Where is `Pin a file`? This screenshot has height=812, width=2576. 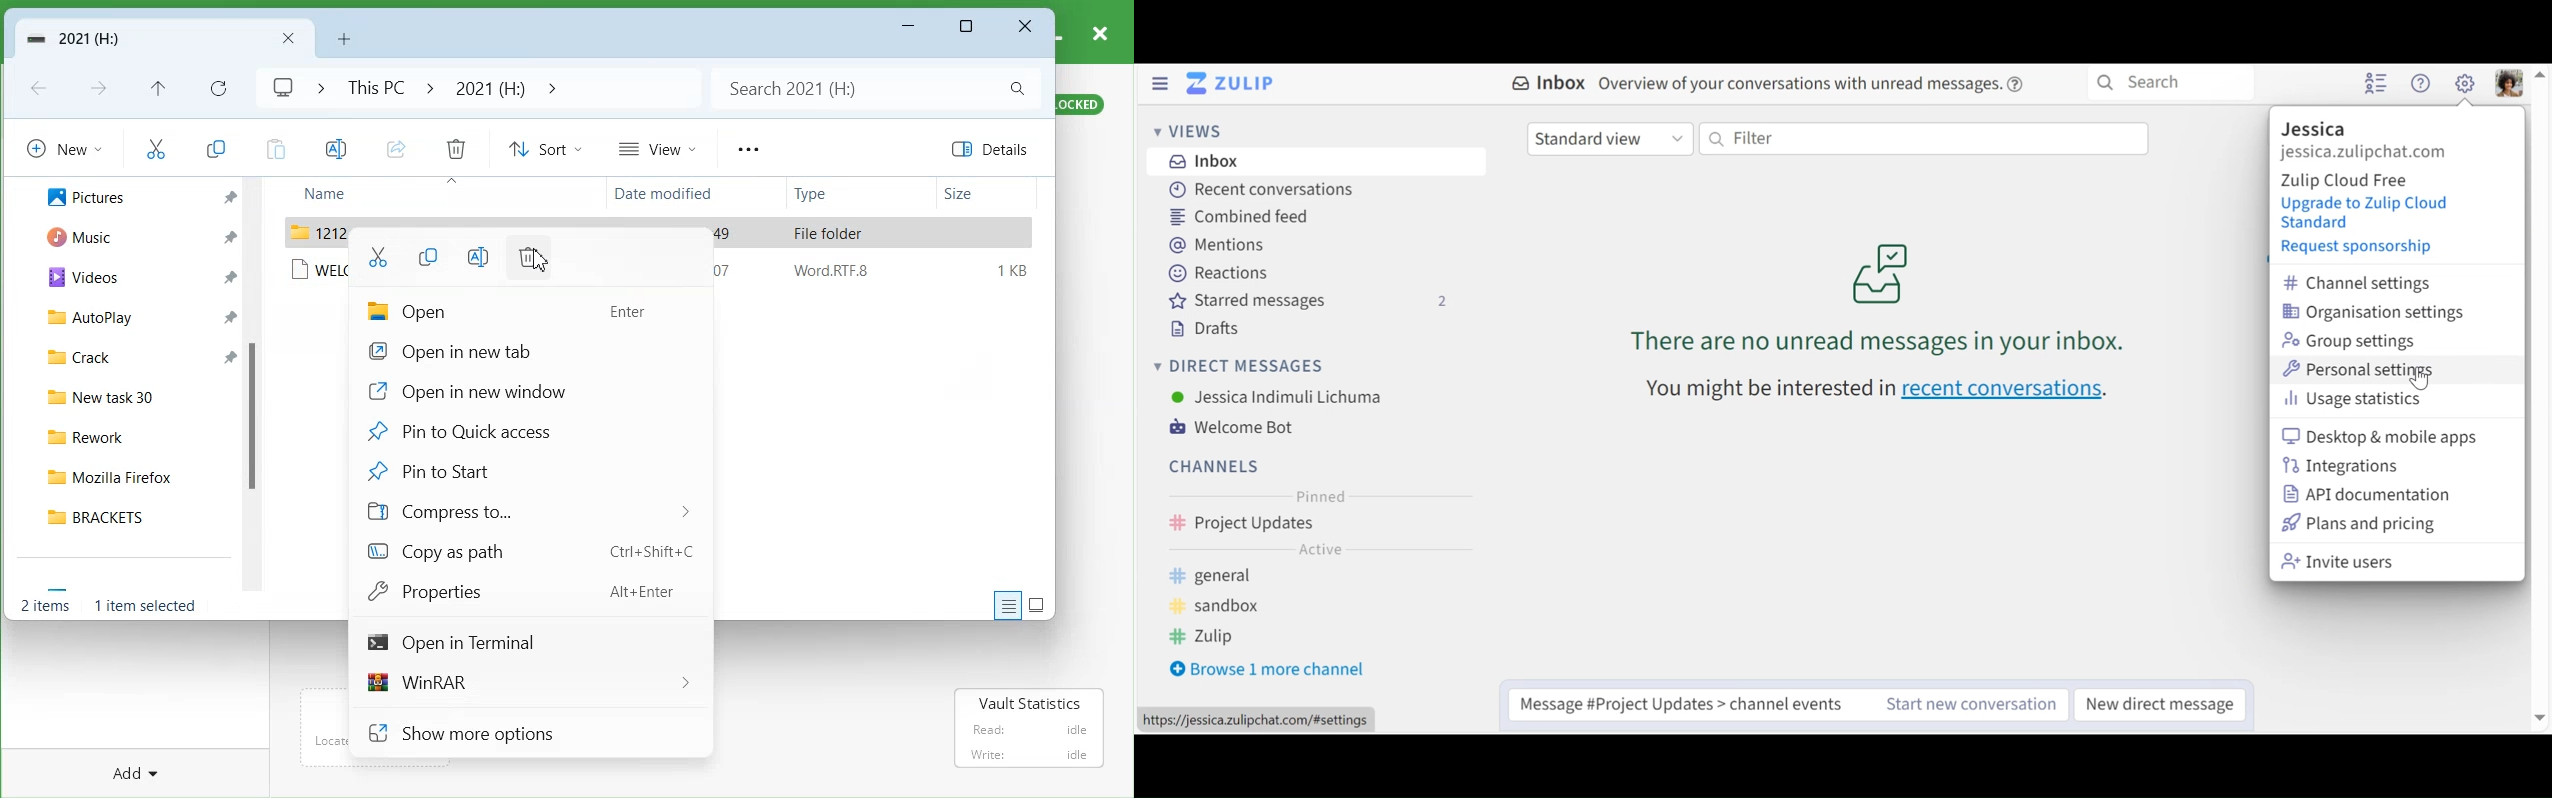 Pin a file is located at coordinates (229, 194).